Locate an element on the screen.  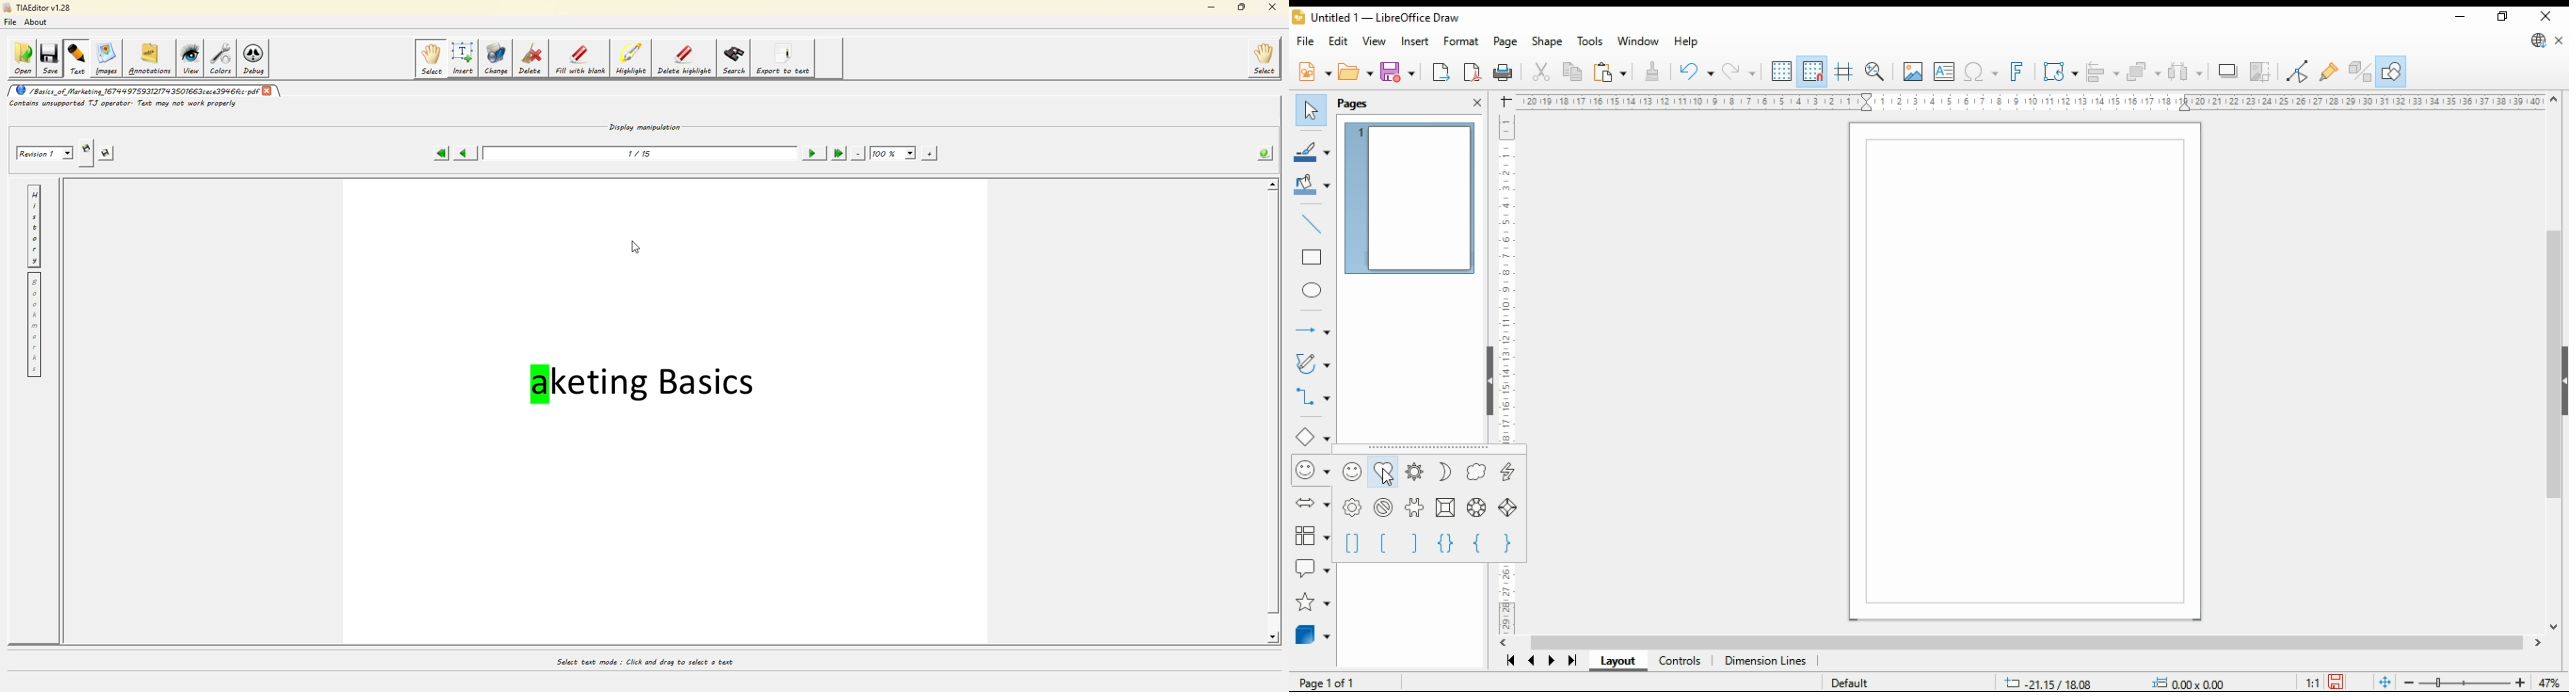
save is located at coordinates (1399, 72).